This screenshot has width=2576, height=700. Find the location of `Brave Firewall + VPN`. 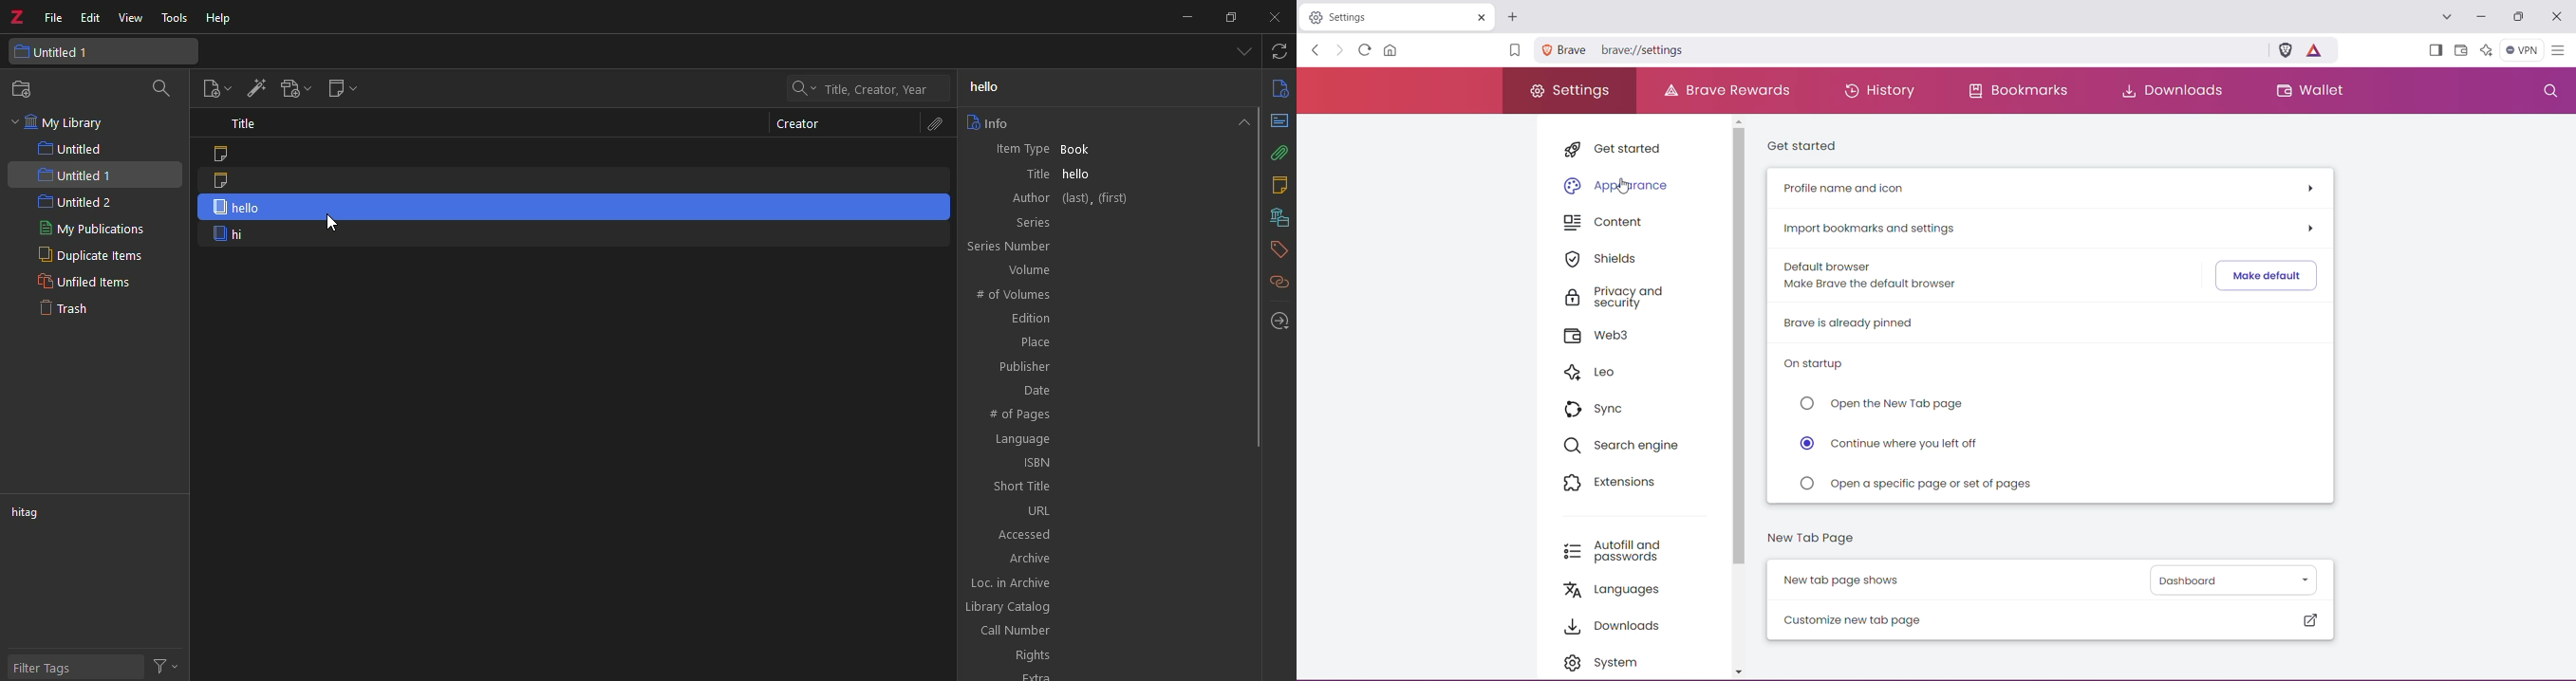

Brave Firewall + VPN is located at coordinates (2522, 49).